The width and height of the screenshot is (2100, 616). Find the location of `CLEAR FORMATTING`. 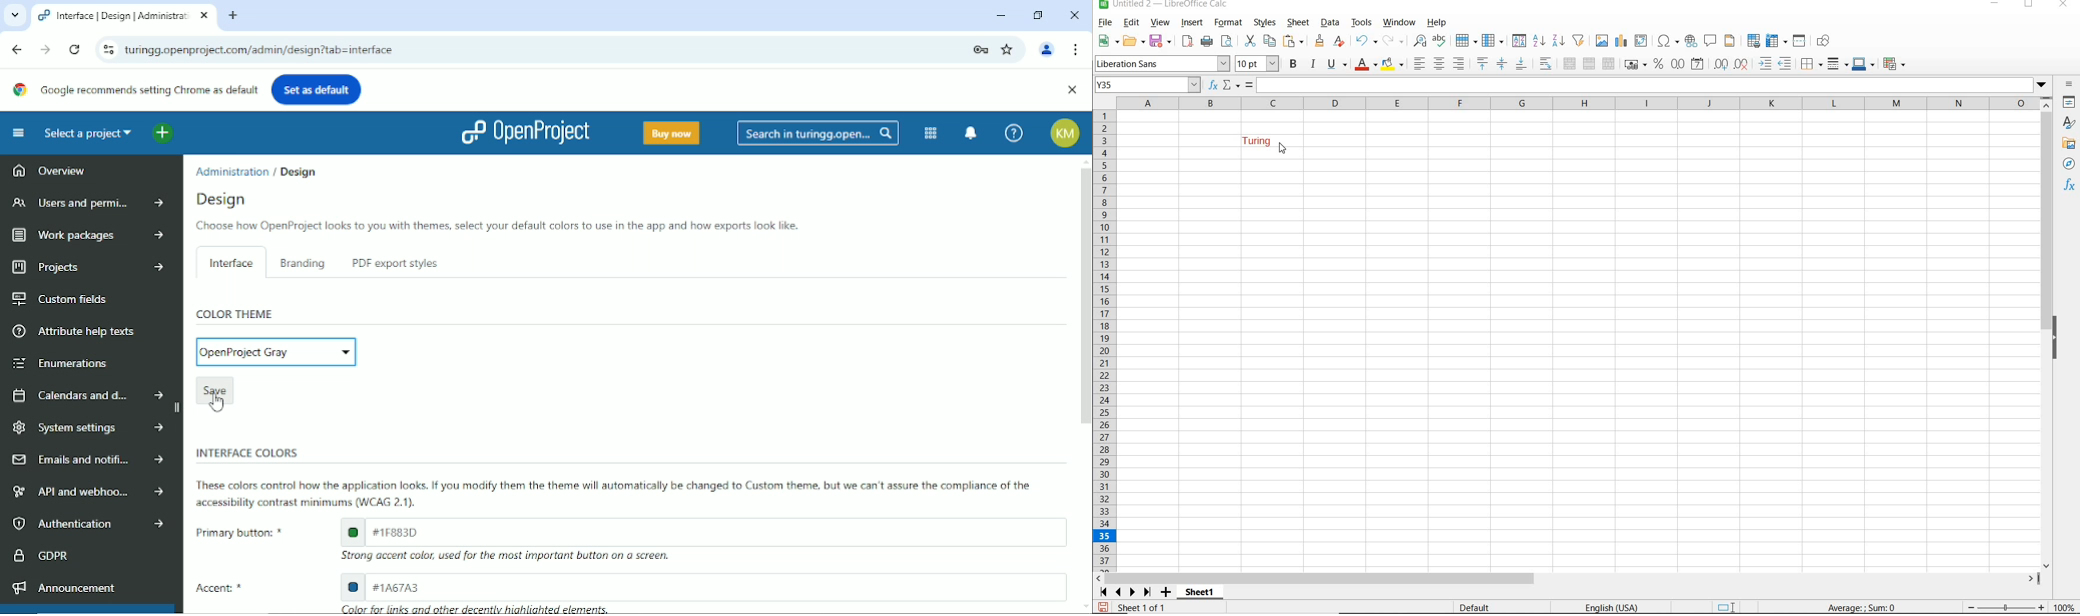

CLEAR FORMATTING is located at coordinates (1320, 42).